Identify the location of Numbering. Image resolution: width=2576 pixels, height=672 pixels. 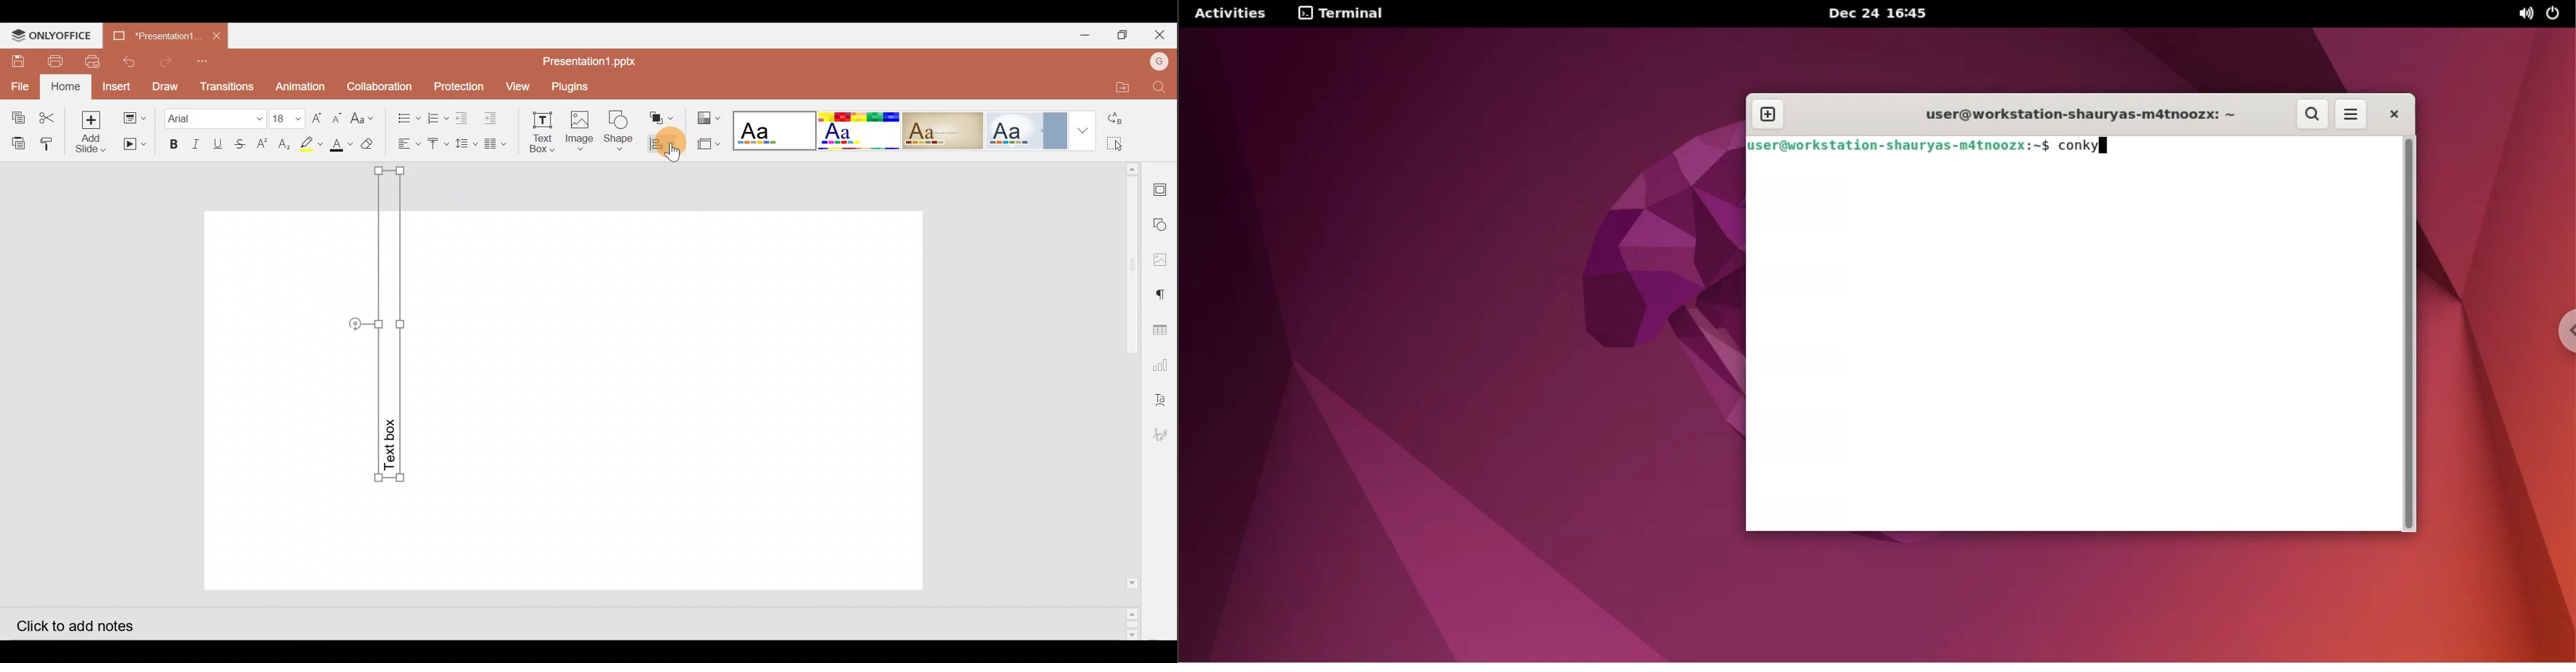
(438, 115).